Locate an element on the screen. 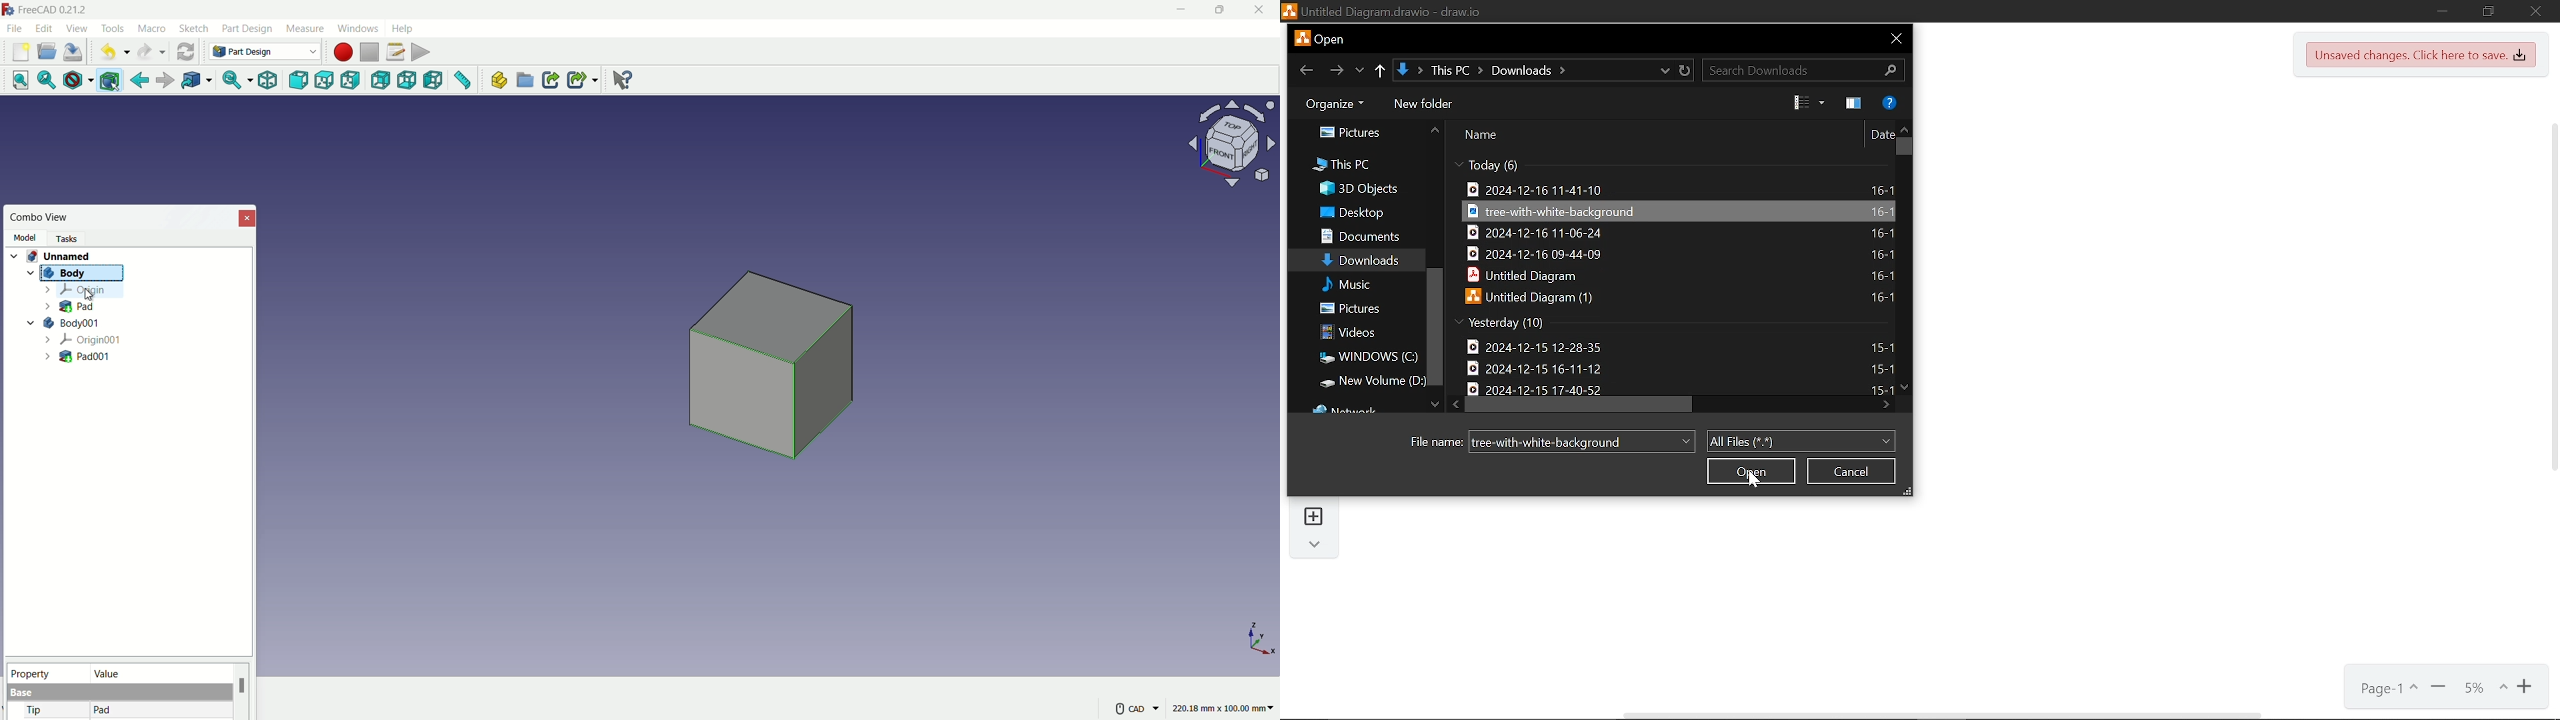  Vertical scrollbar is located at coordinates (1903, 147).